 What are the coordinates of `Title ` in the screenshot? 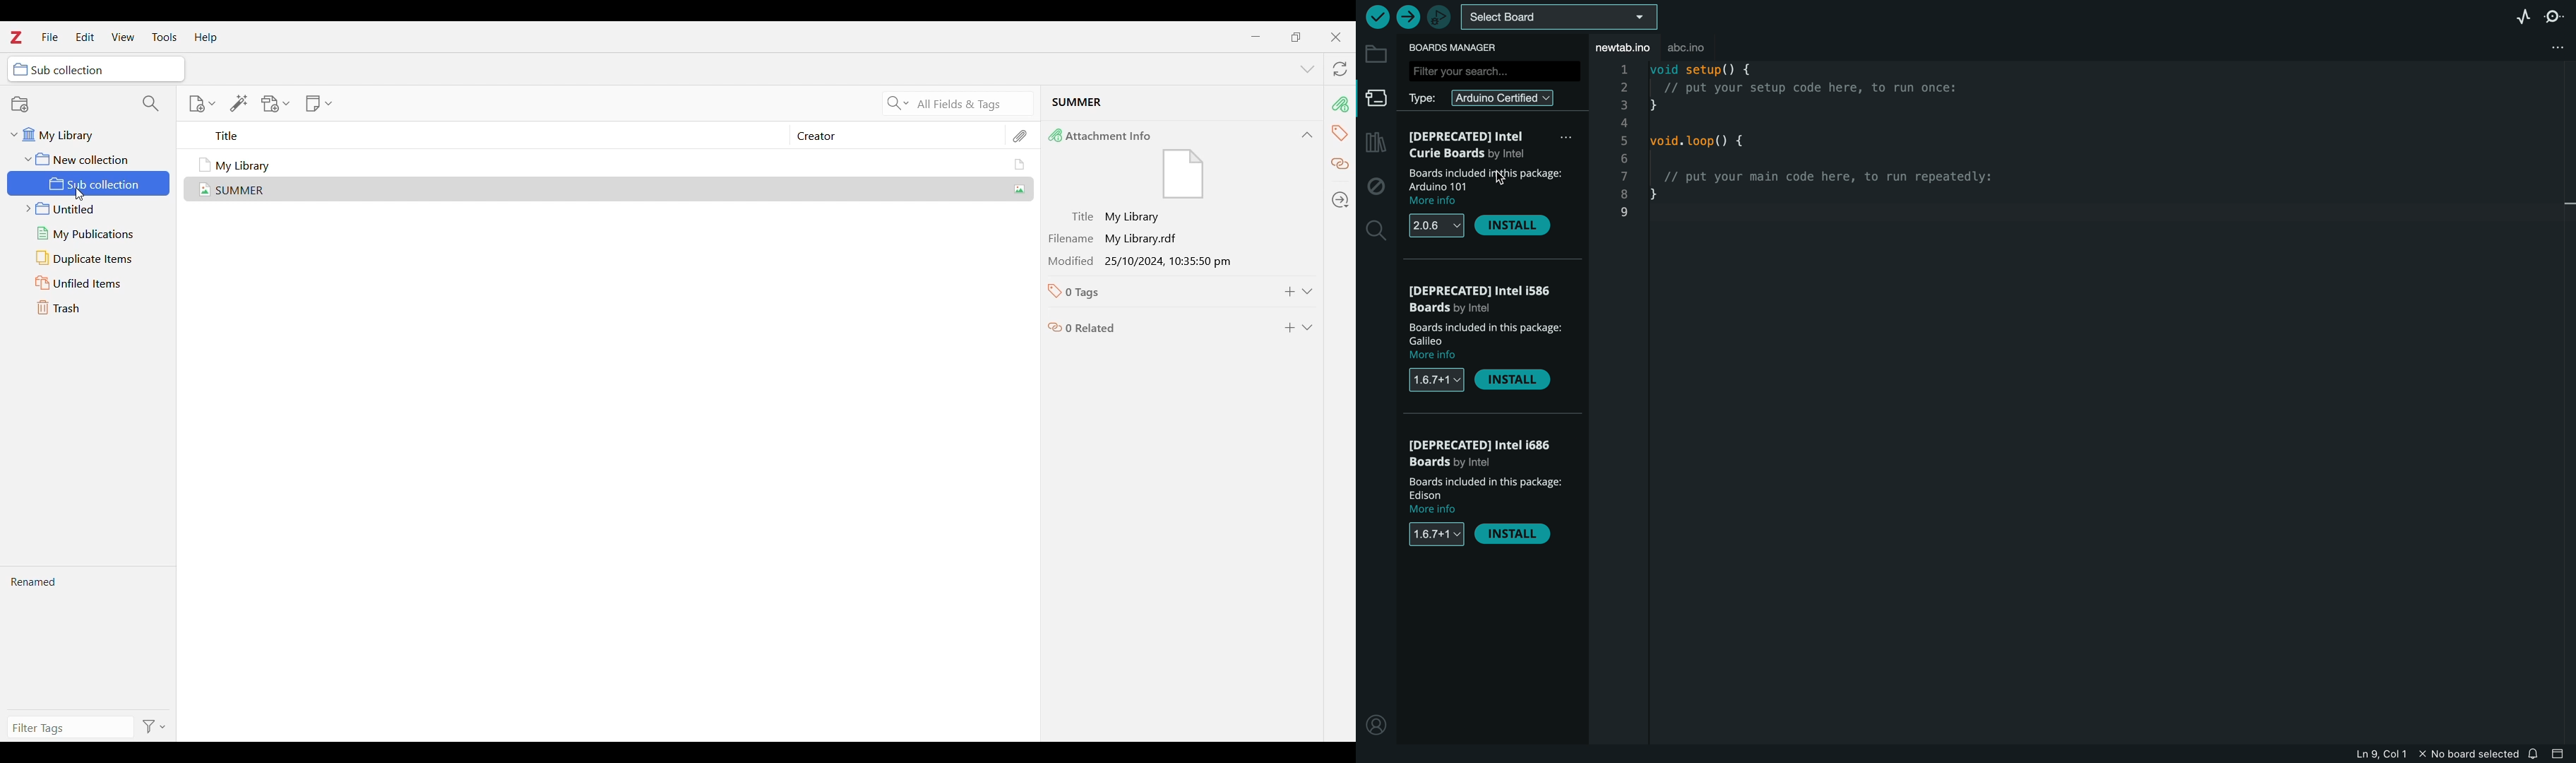 It's located at (495, 136).